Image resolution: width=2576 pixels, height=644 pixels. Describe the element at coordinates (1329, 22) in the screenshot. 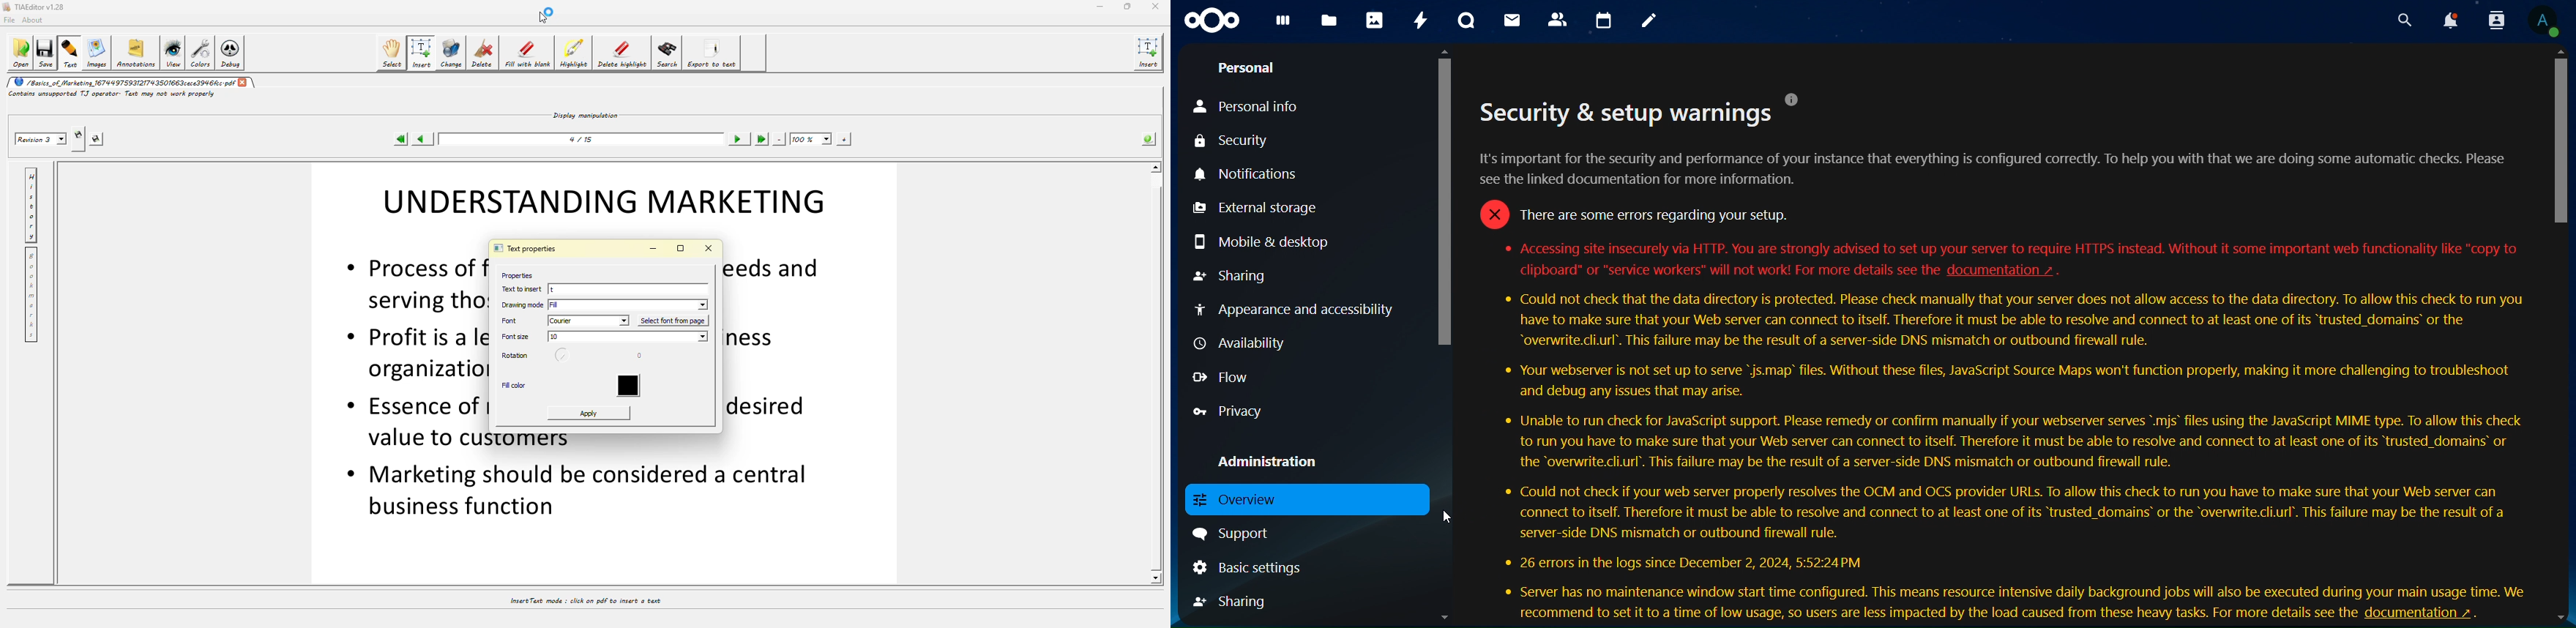

I see `files` at that location.